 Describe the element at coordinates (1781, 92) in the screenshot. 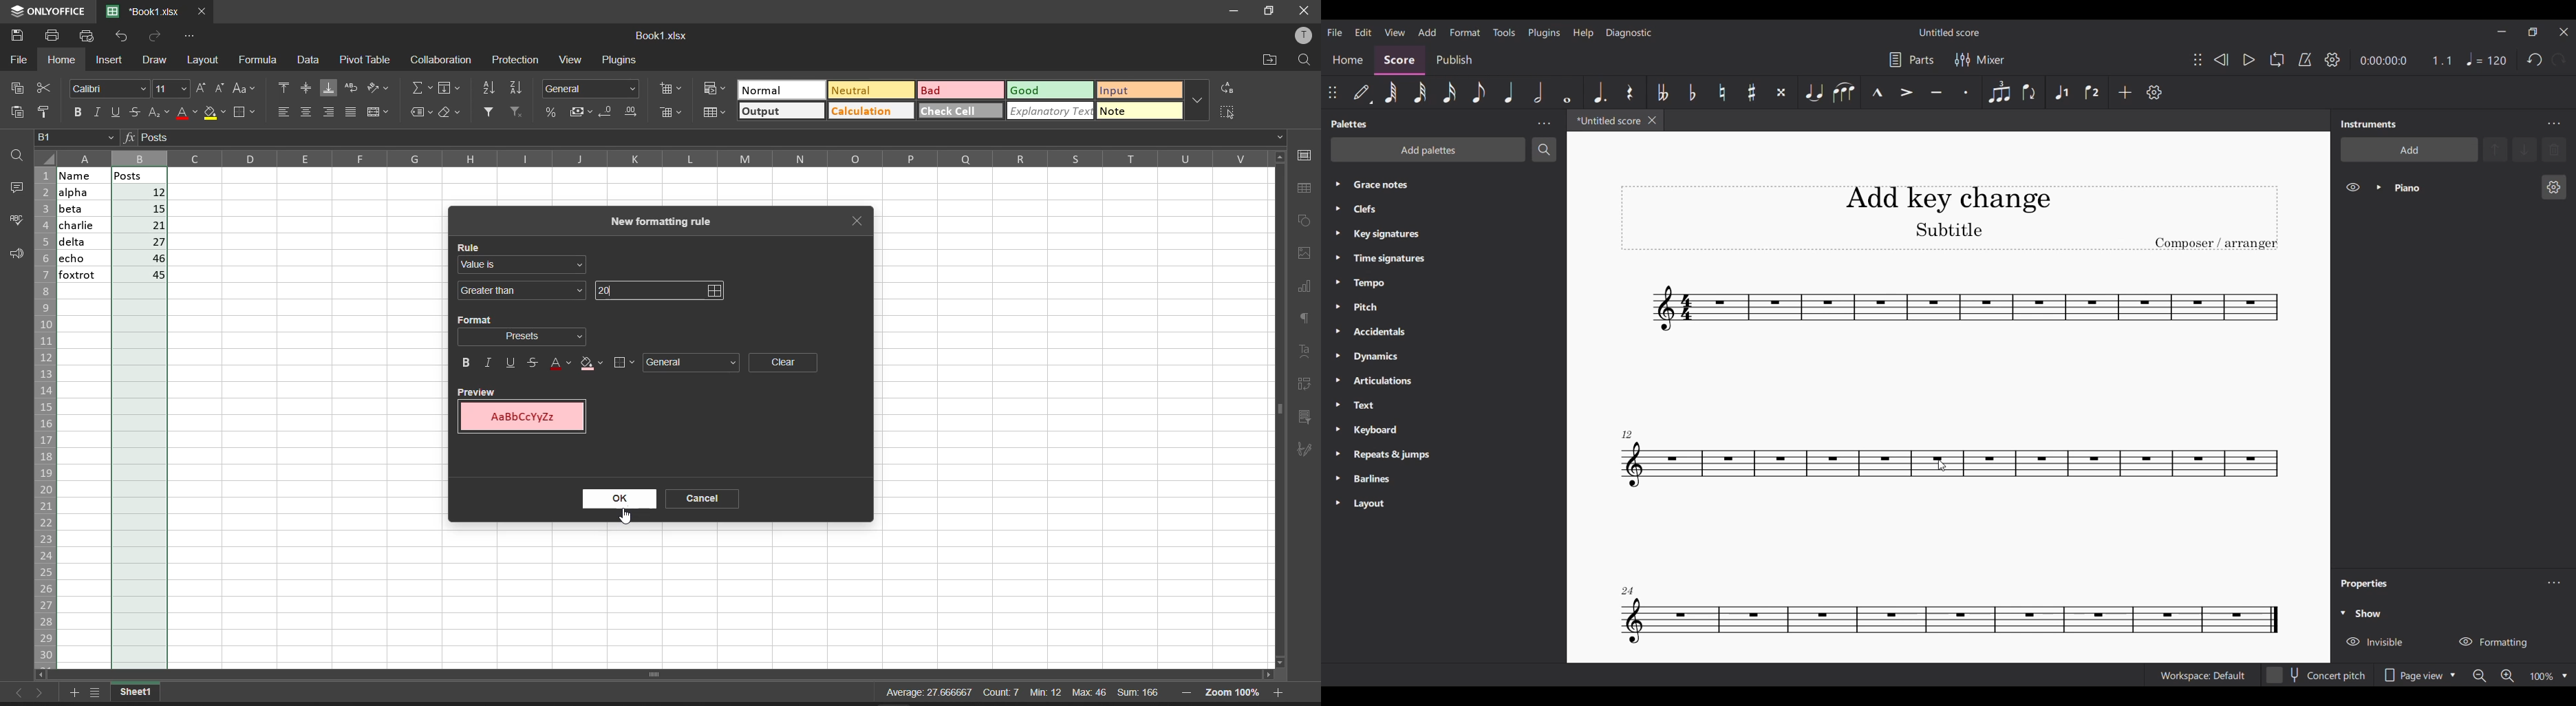

I see `Toggle double sharp` at that location.